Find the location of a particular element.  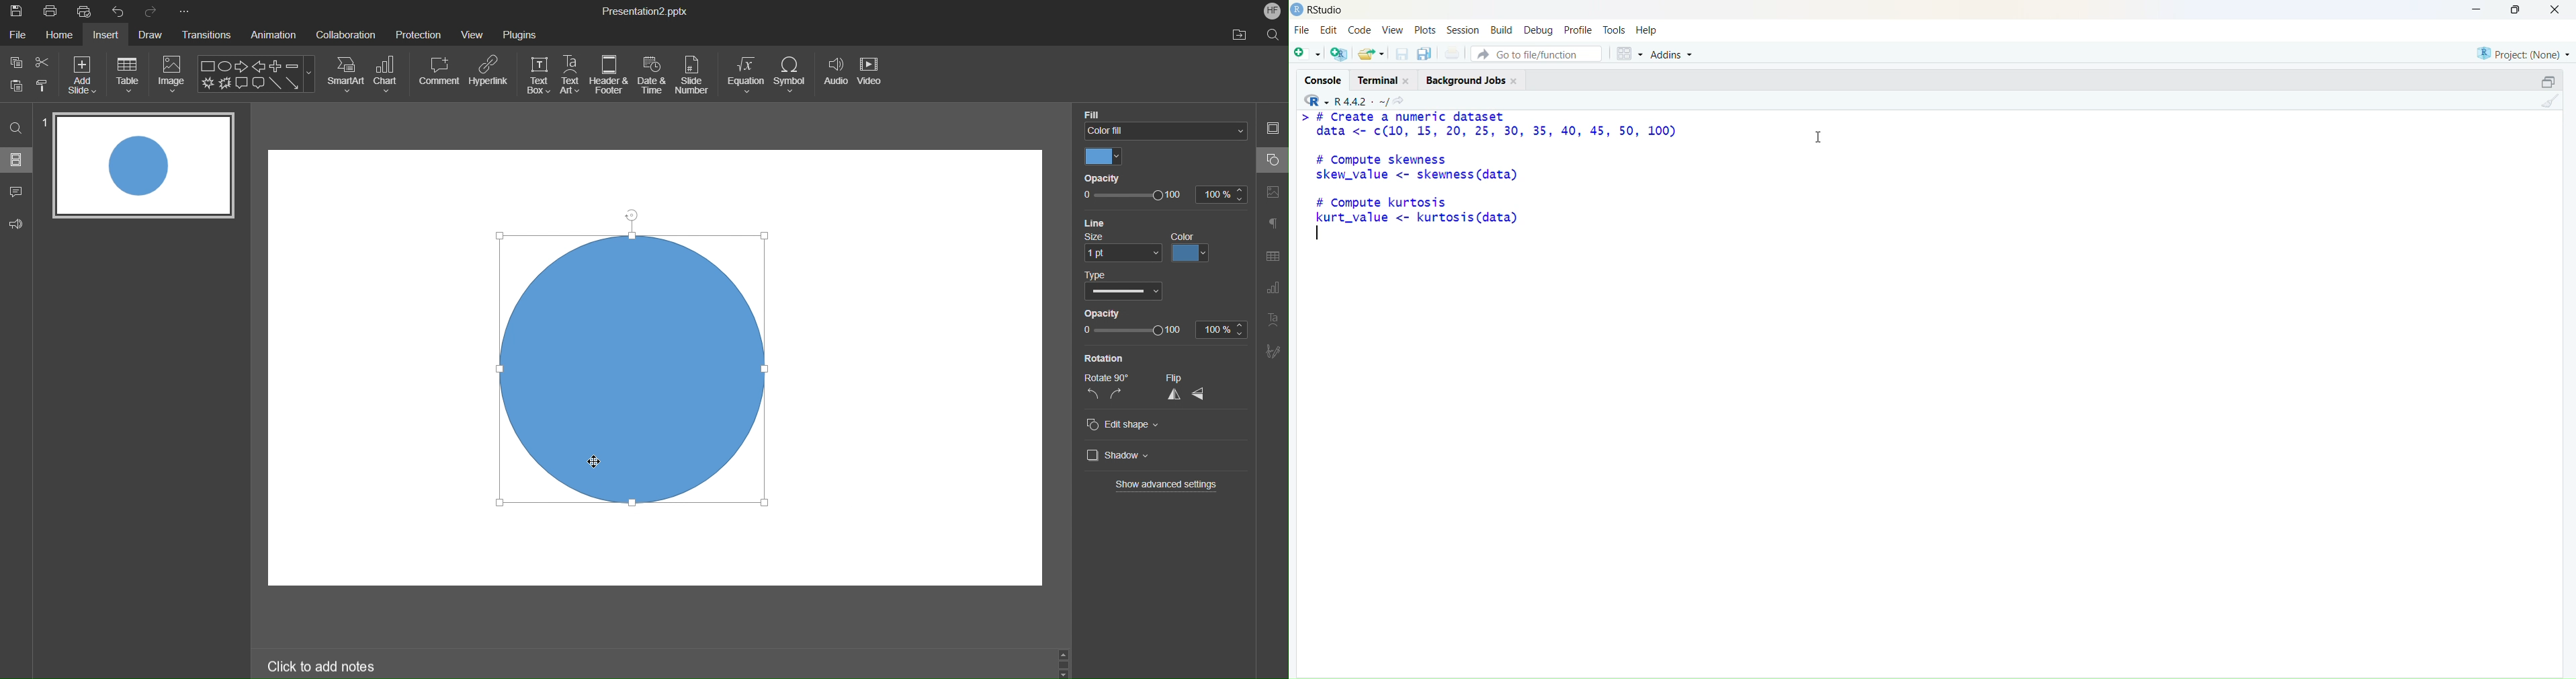

Restore is located at coordinates (2541, 83).